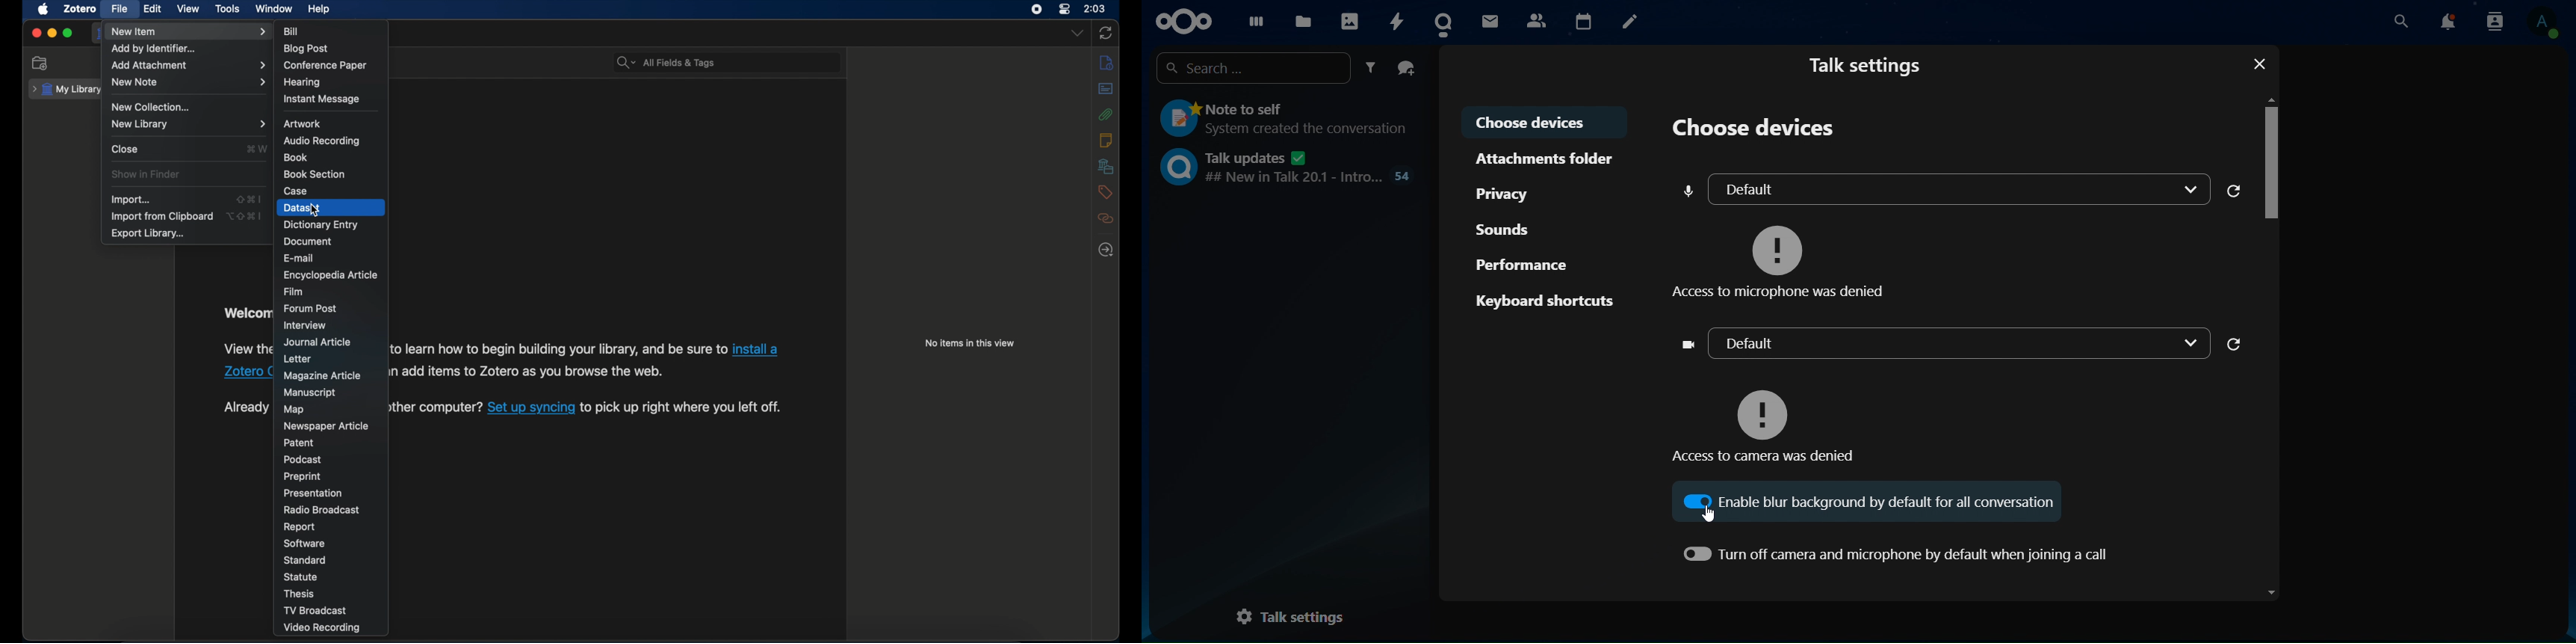  What do you see at coordinates (1400, 22) in the screenshot?
I see `activity` at bounding box center [1400, 22].